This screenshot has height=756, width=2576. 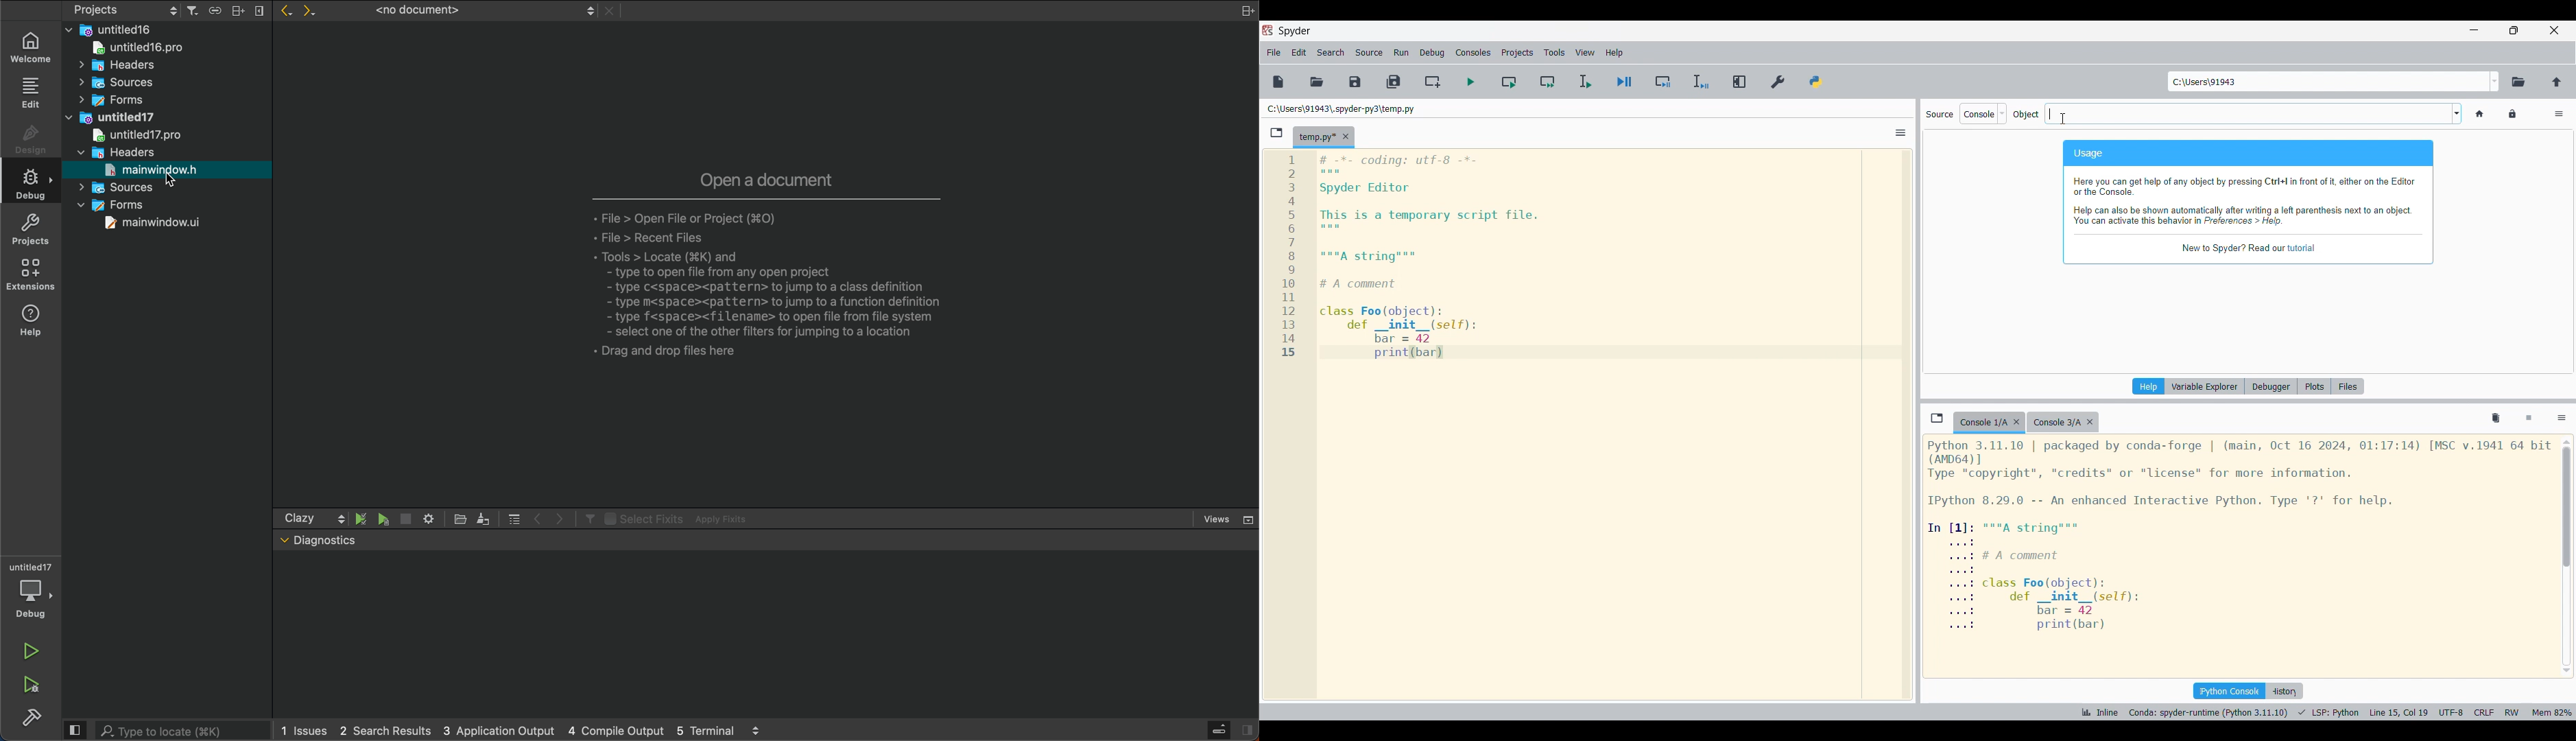 I want to click on cursor, so click(x=2066, y=115).